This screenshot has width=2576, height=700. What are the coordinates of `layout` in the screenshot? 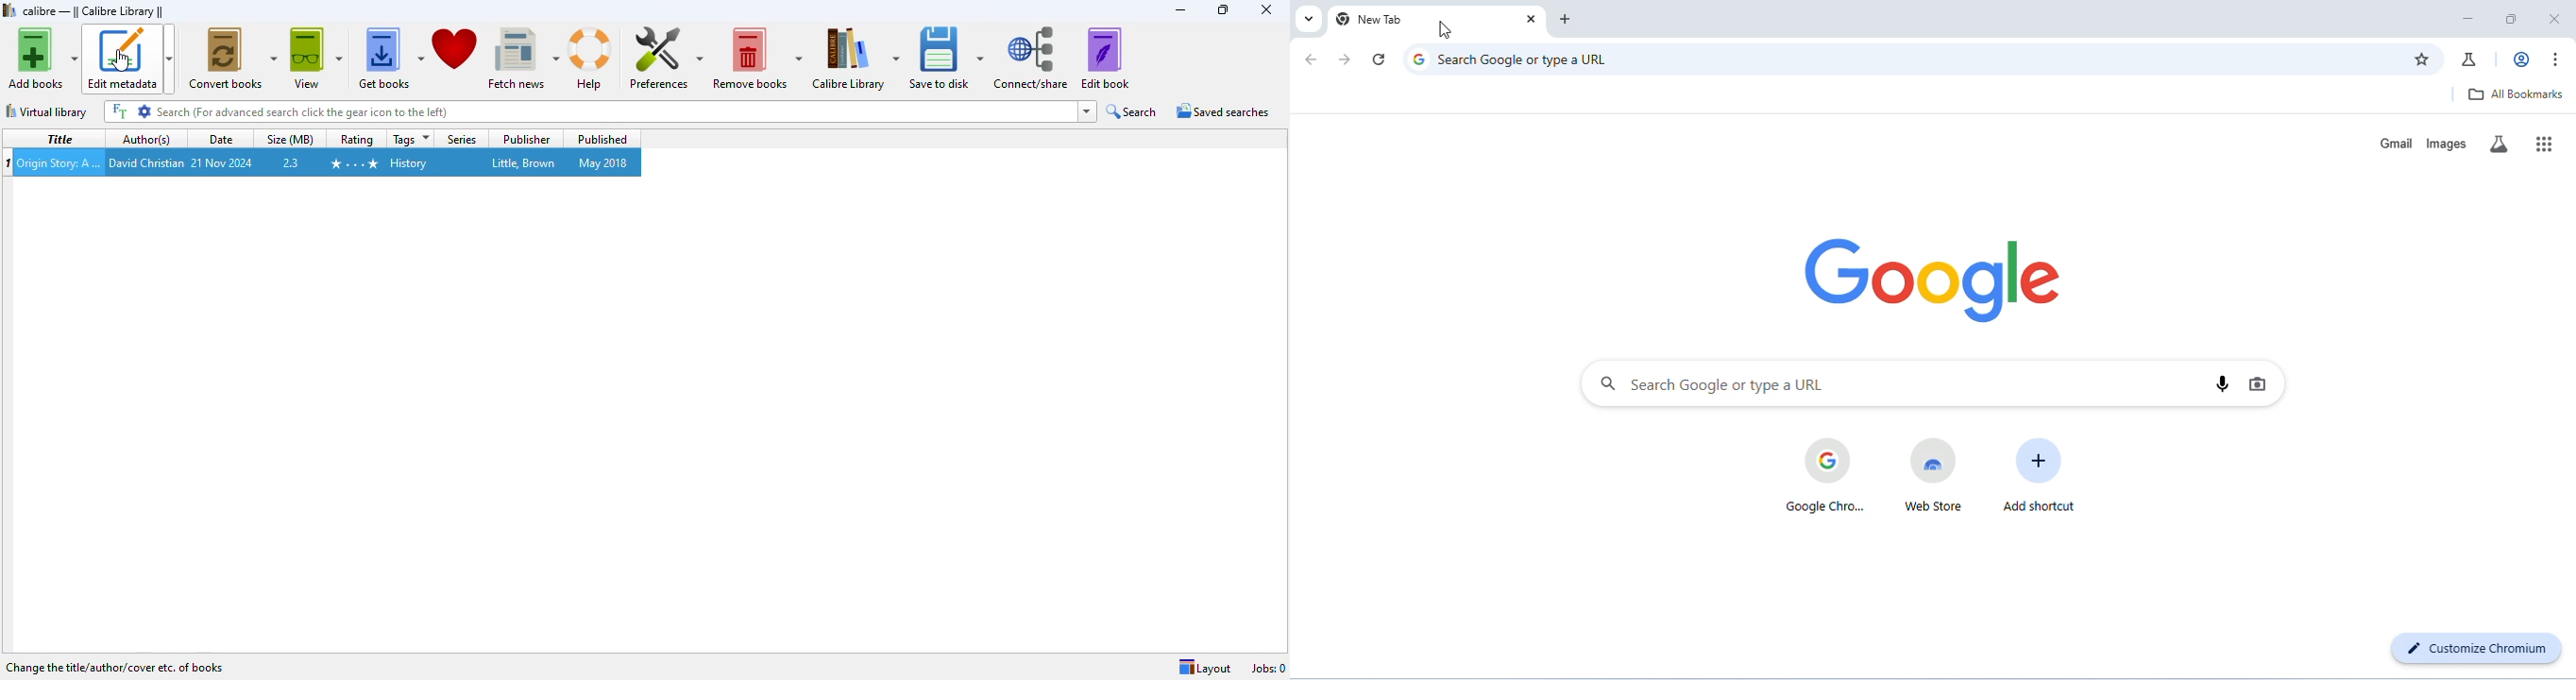 It's located at (1205, 667).